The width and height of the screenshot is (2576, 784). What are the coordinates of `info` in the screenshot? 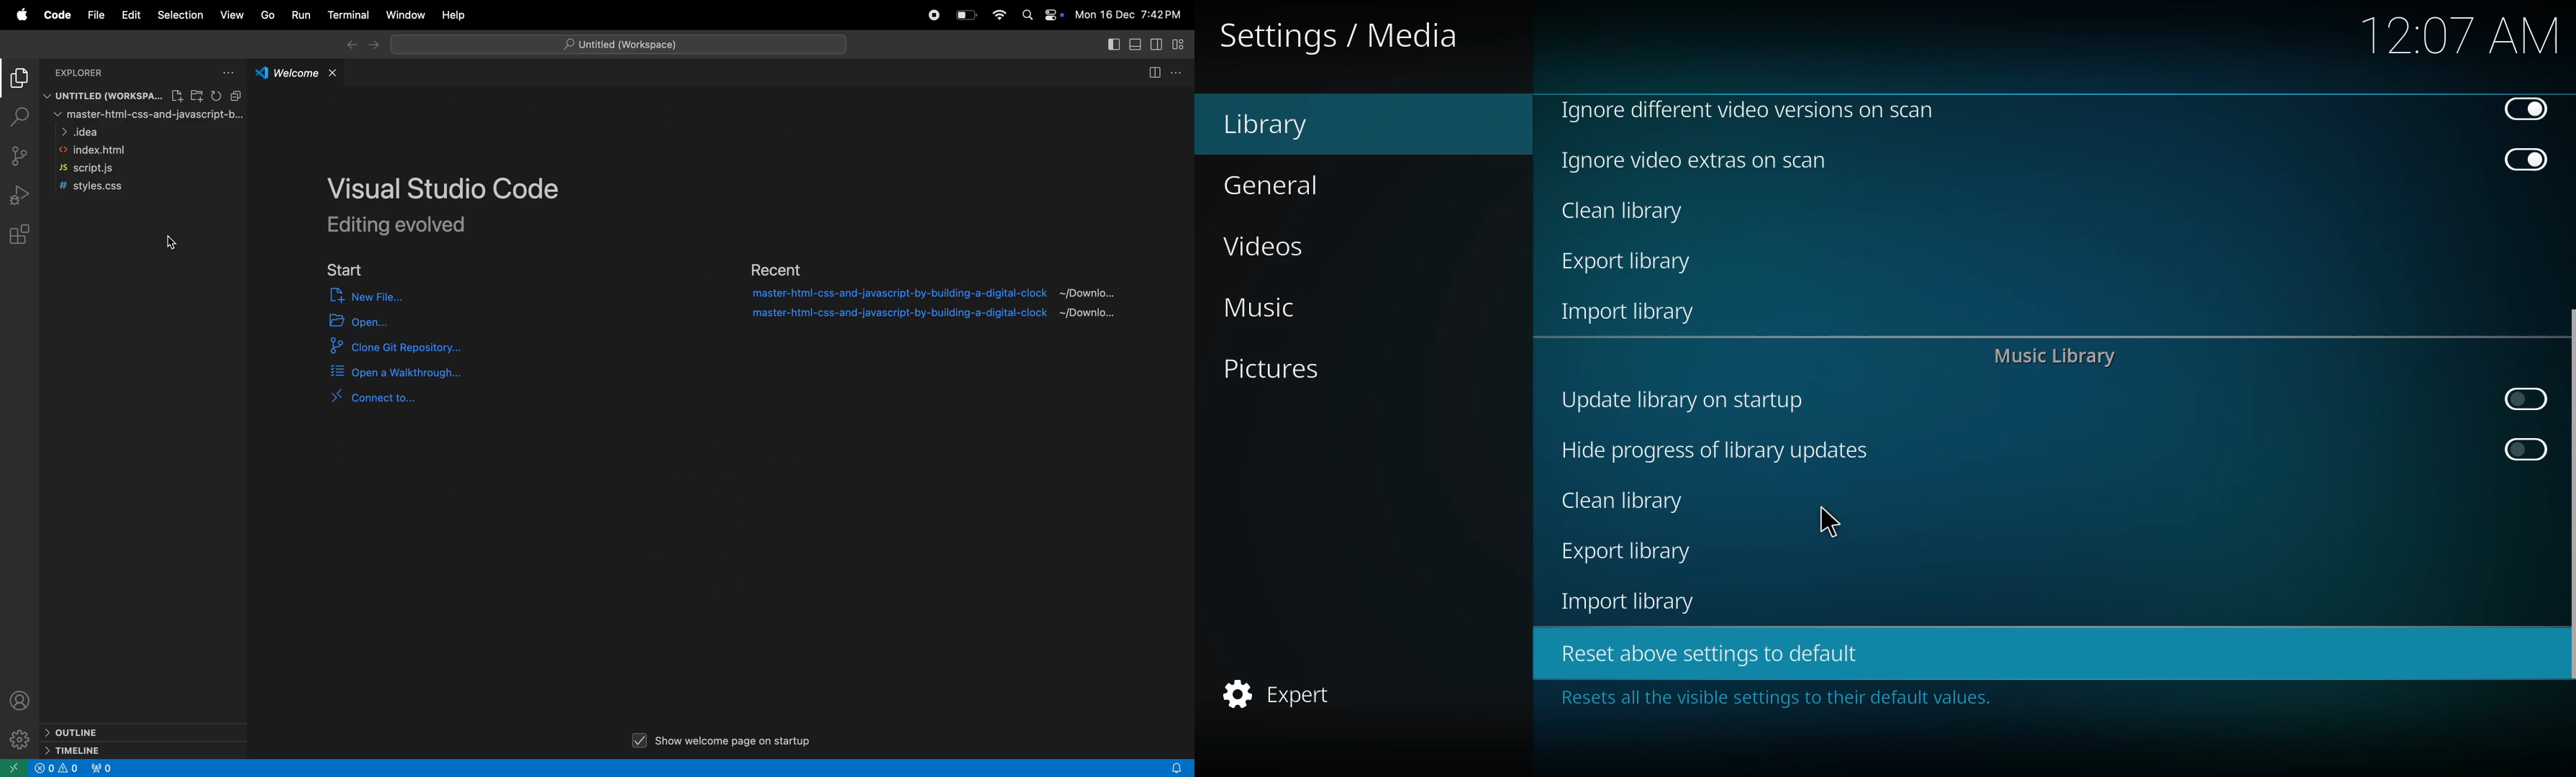 It's located at (1769, 699).